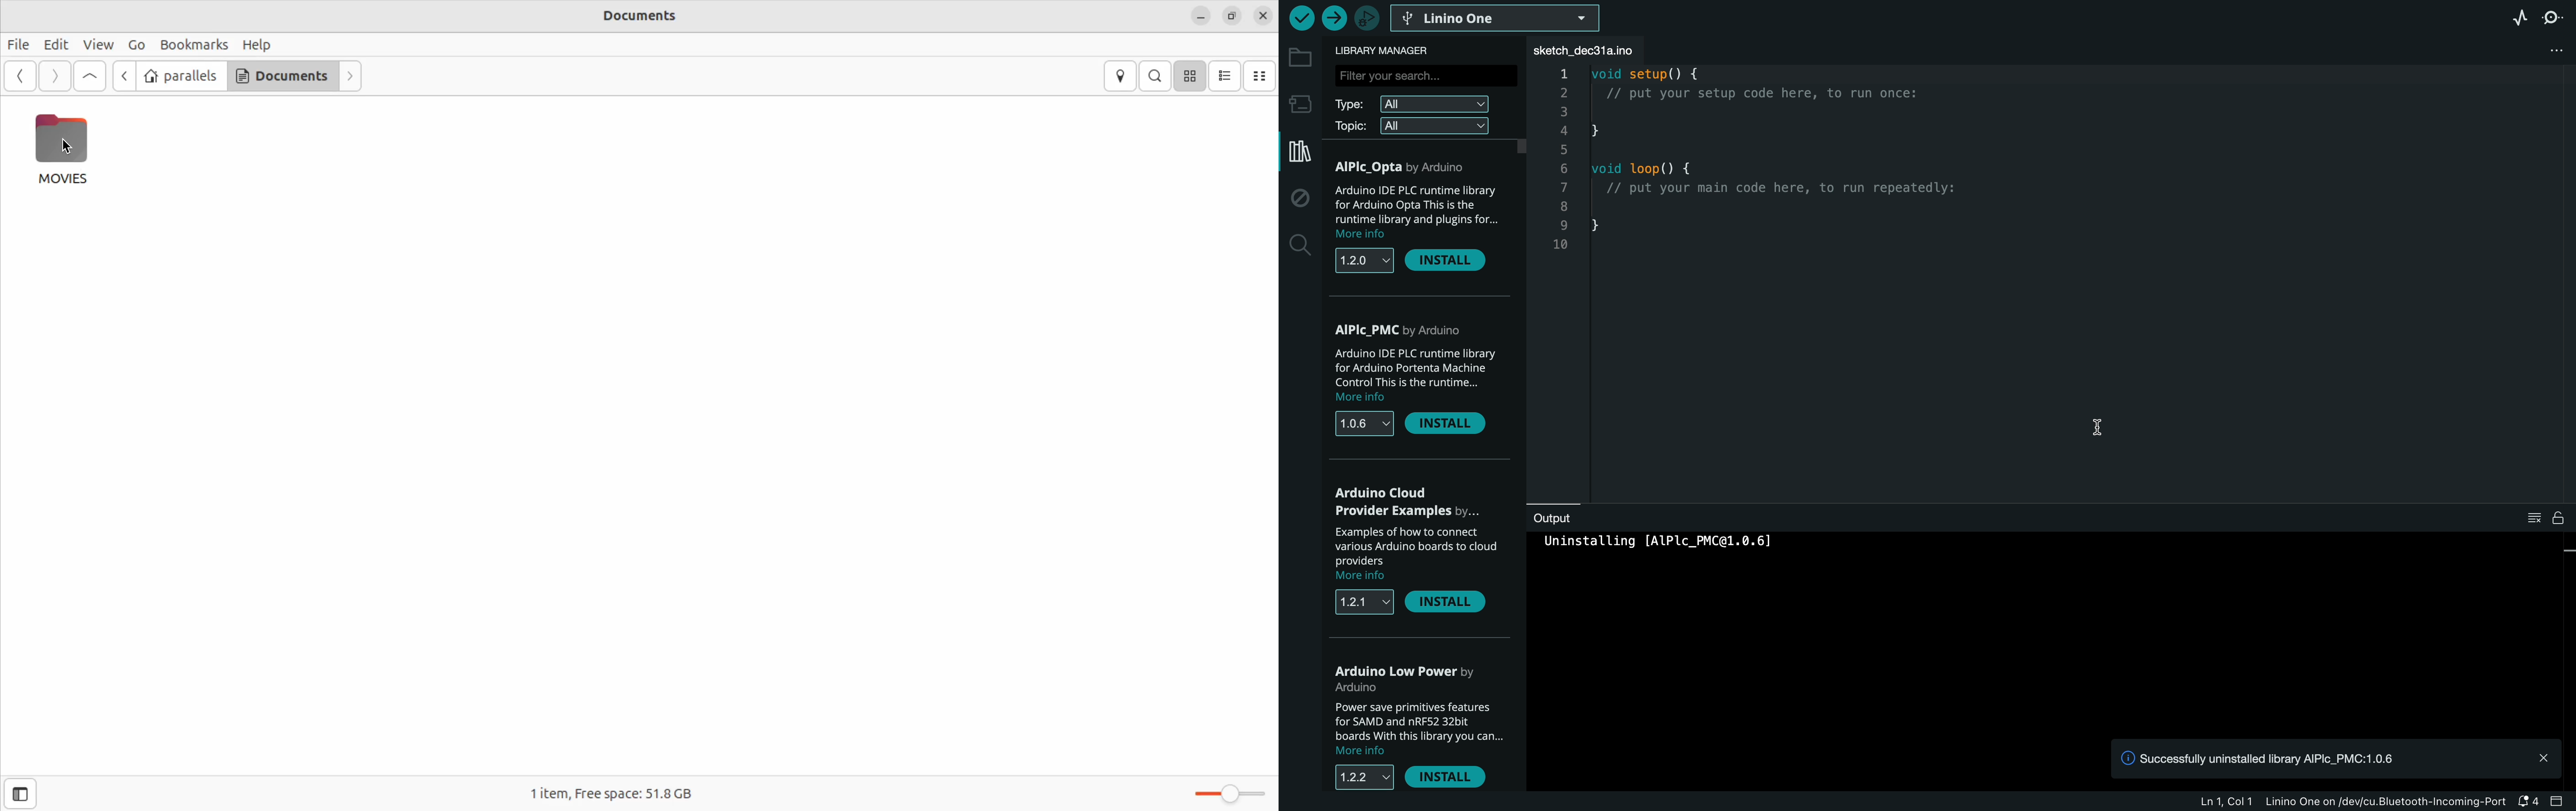 The width and height of the screenshot is (2576, 812). I want to click on 1 item, Free space: 51.8 GB, so click(615, 795).